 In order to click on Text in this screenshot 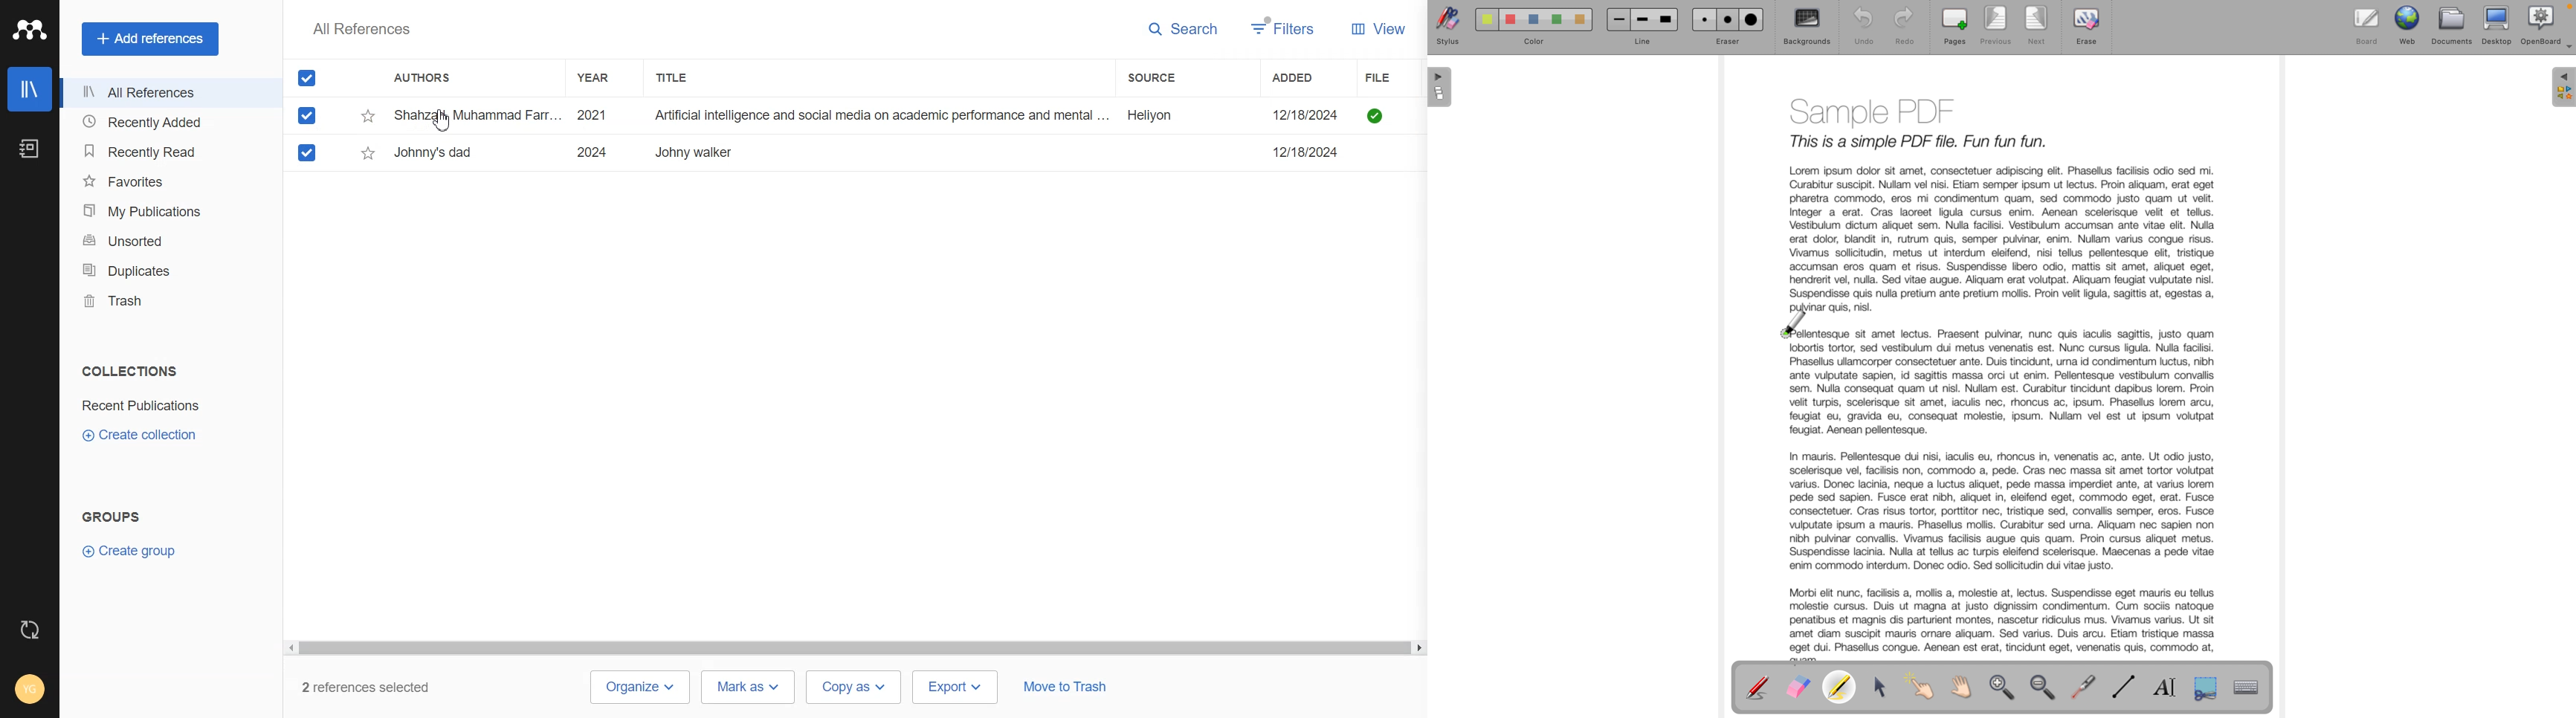, I will do `click(361, 28)`.